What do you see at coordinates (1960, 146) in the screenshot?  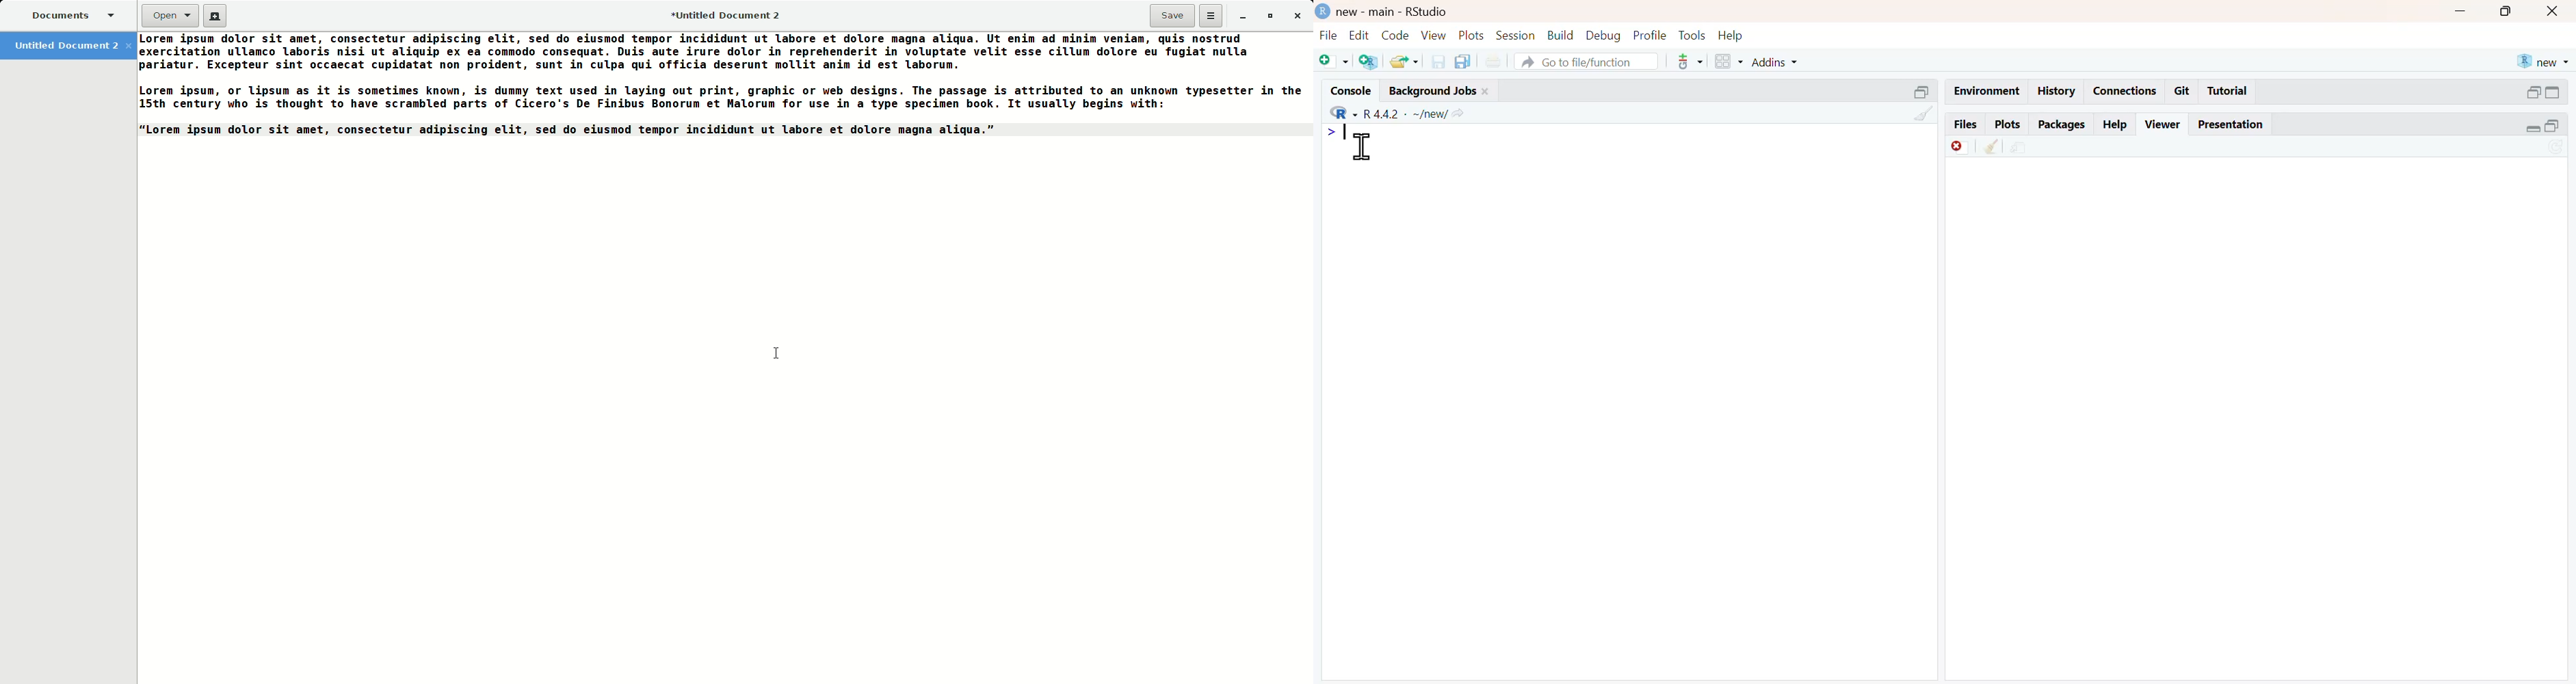 I see `offline` at bounding box center [1960, 146].